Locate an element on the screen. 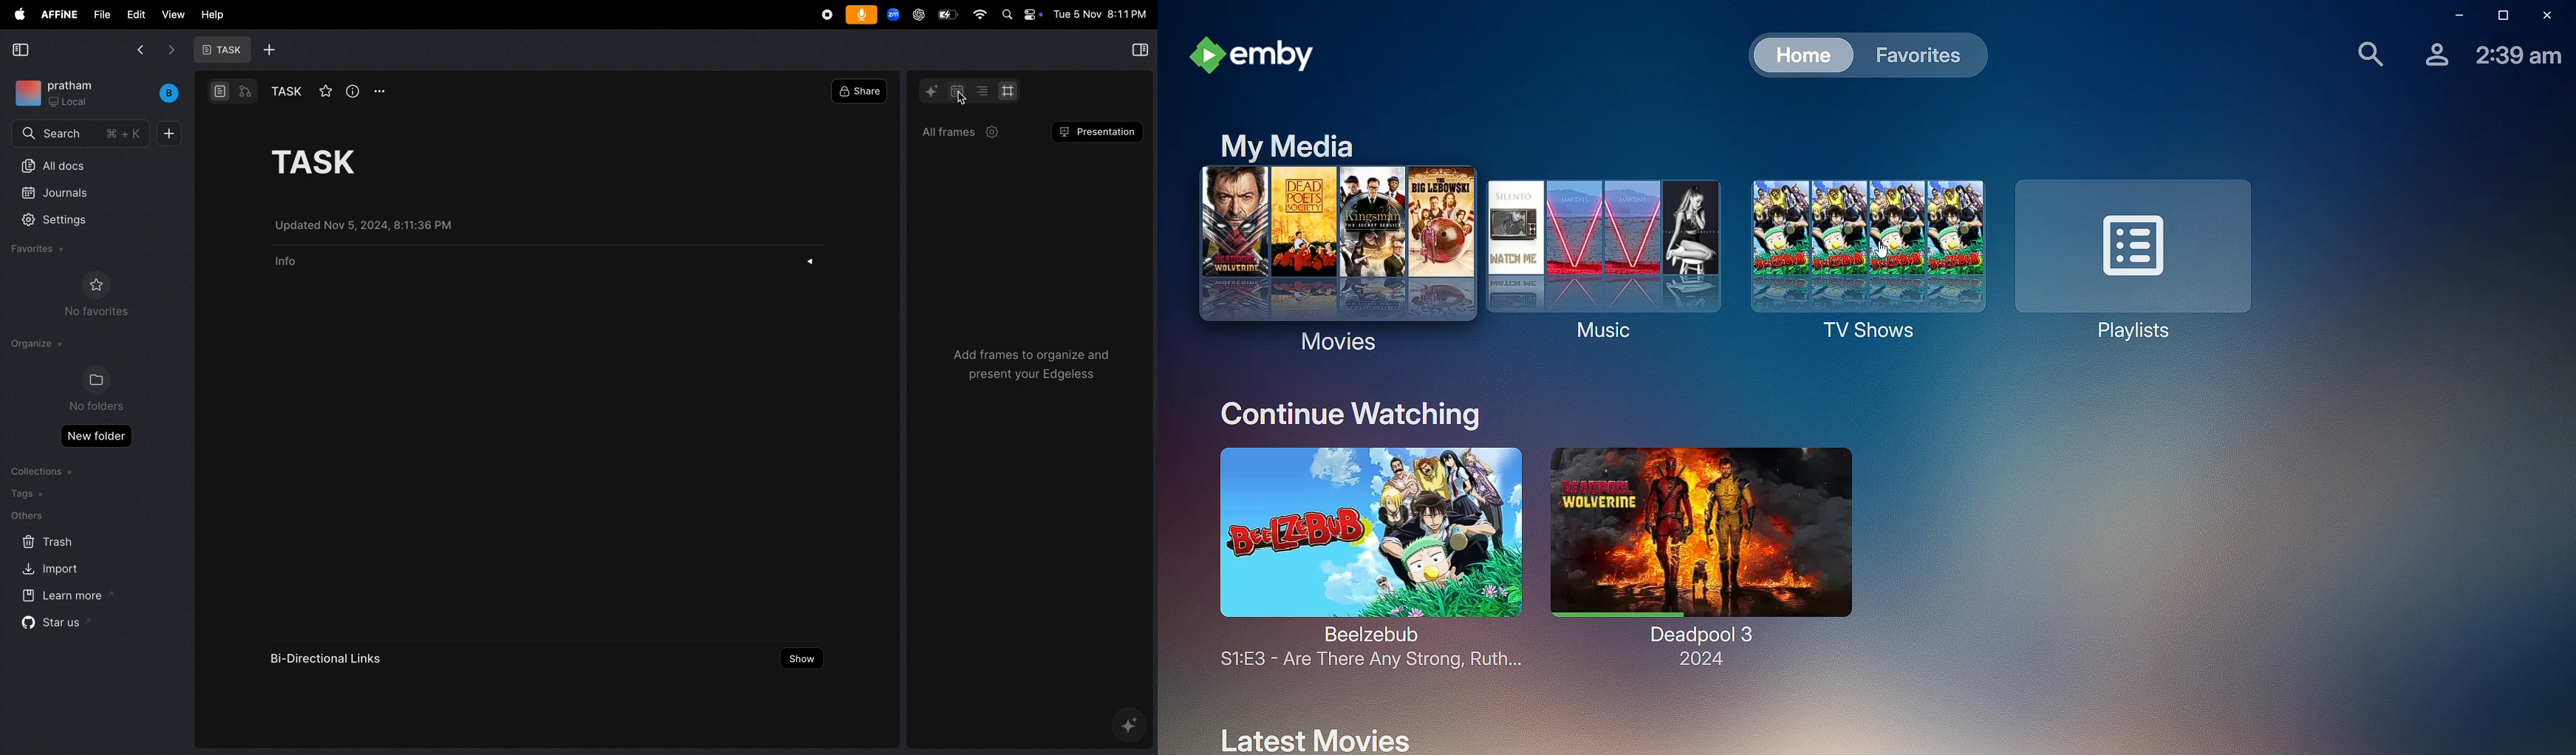  Favorites is located at coordinates (1919, 55).